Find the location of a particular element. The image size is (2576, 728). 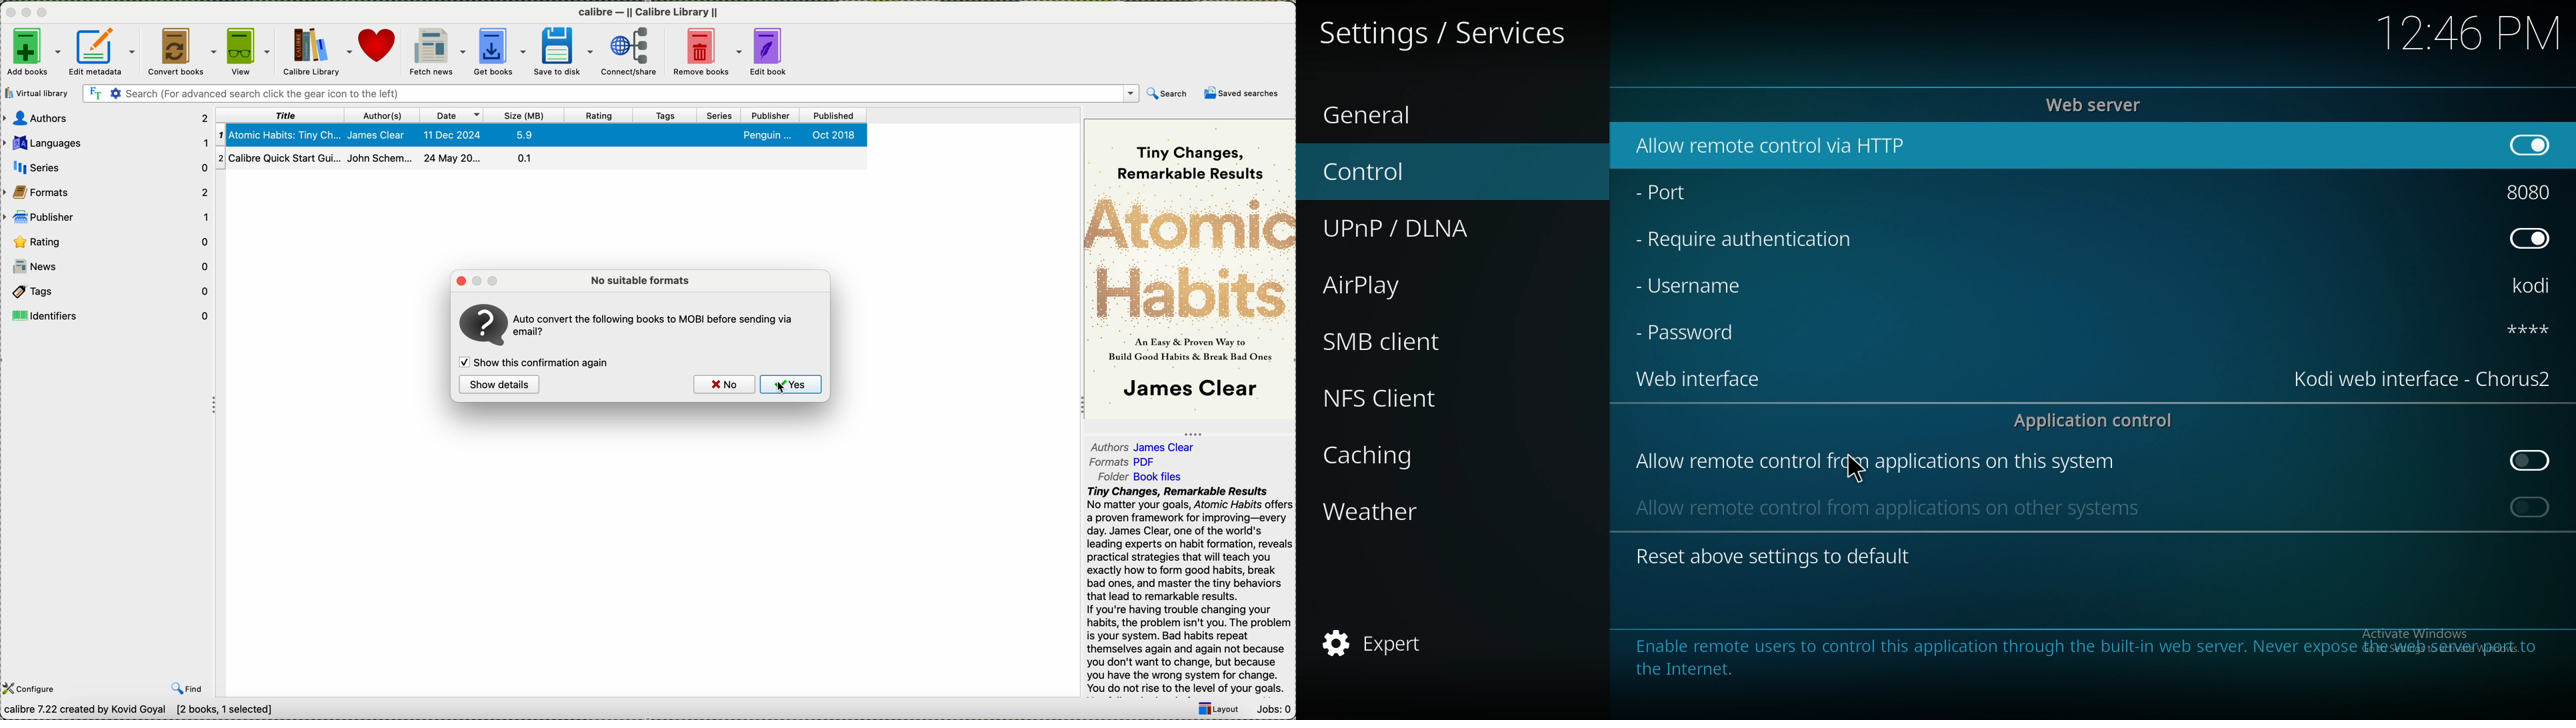

publisher is located at coordinates (108, 216).